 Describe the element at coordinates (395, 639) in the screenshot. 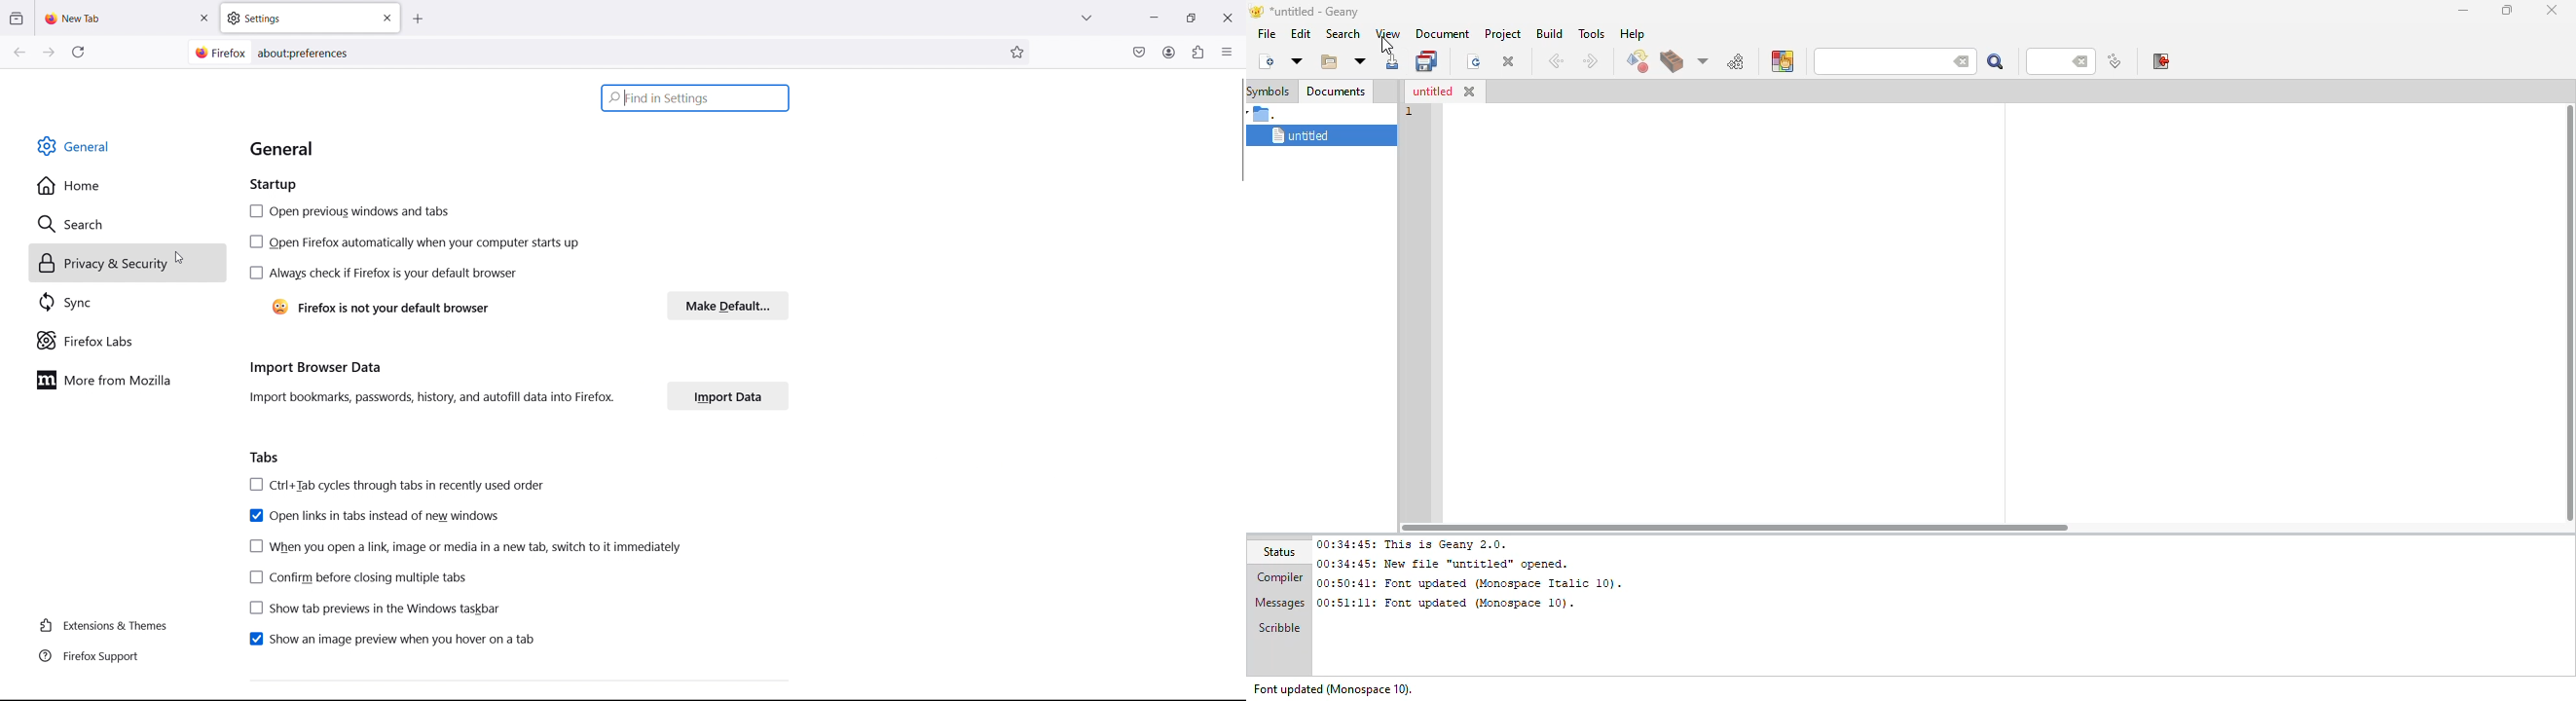

I see `show an image preview when you hover on a tab checkbox` at that location.